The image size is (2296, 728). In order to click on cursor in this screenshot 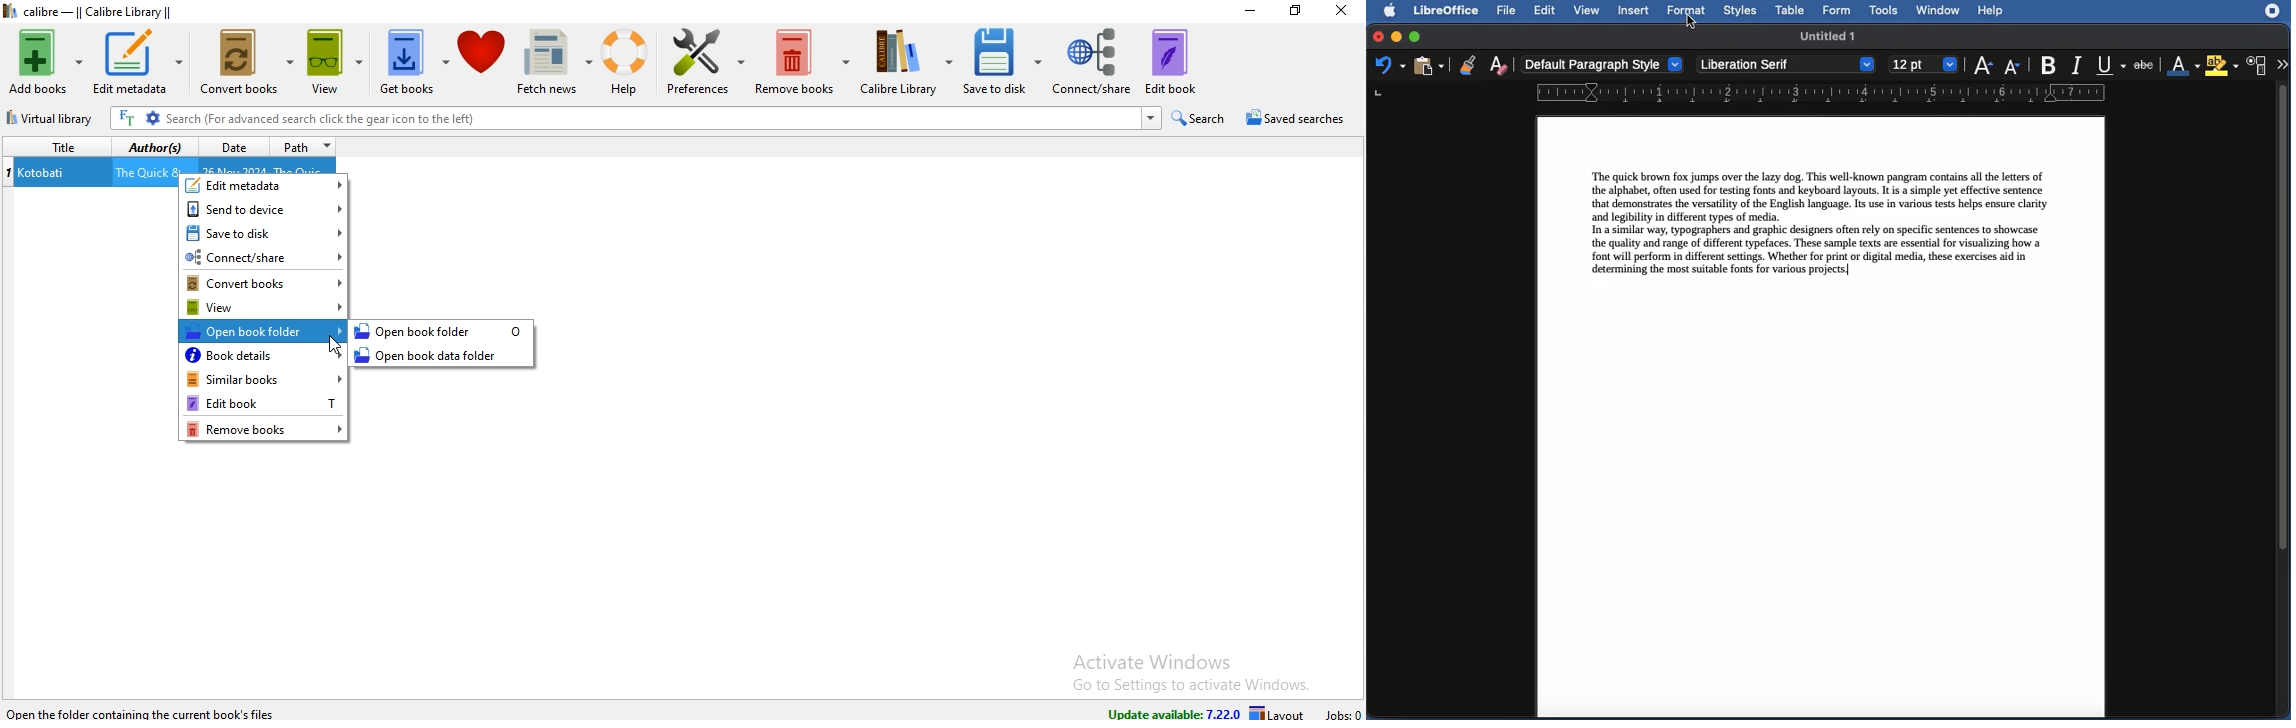, I will do `click(1692, 22)`.